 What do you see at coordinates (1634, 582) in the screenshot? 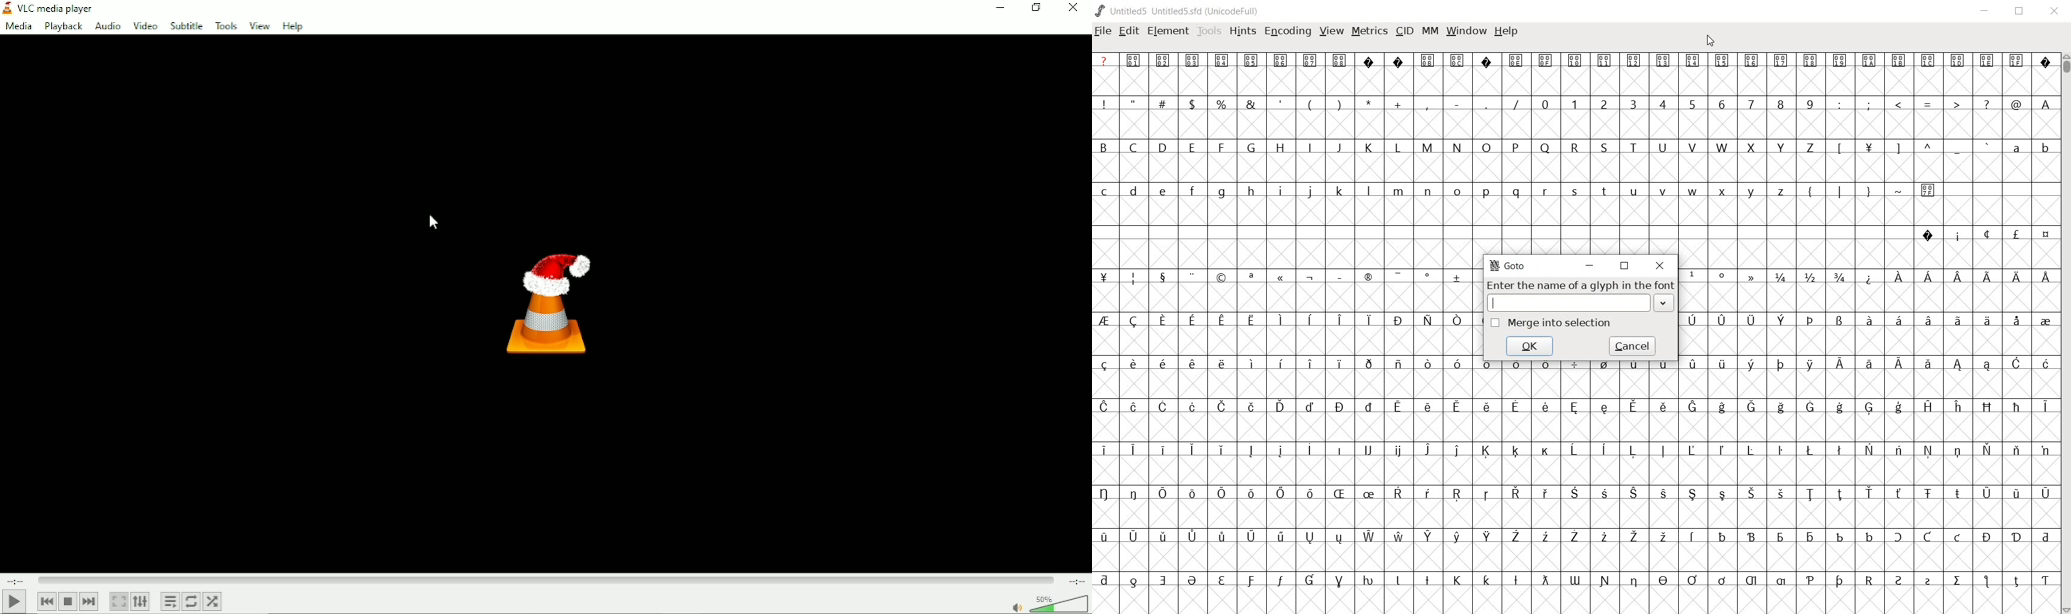
I see `Symbol` at bounding box center [1634, 582].